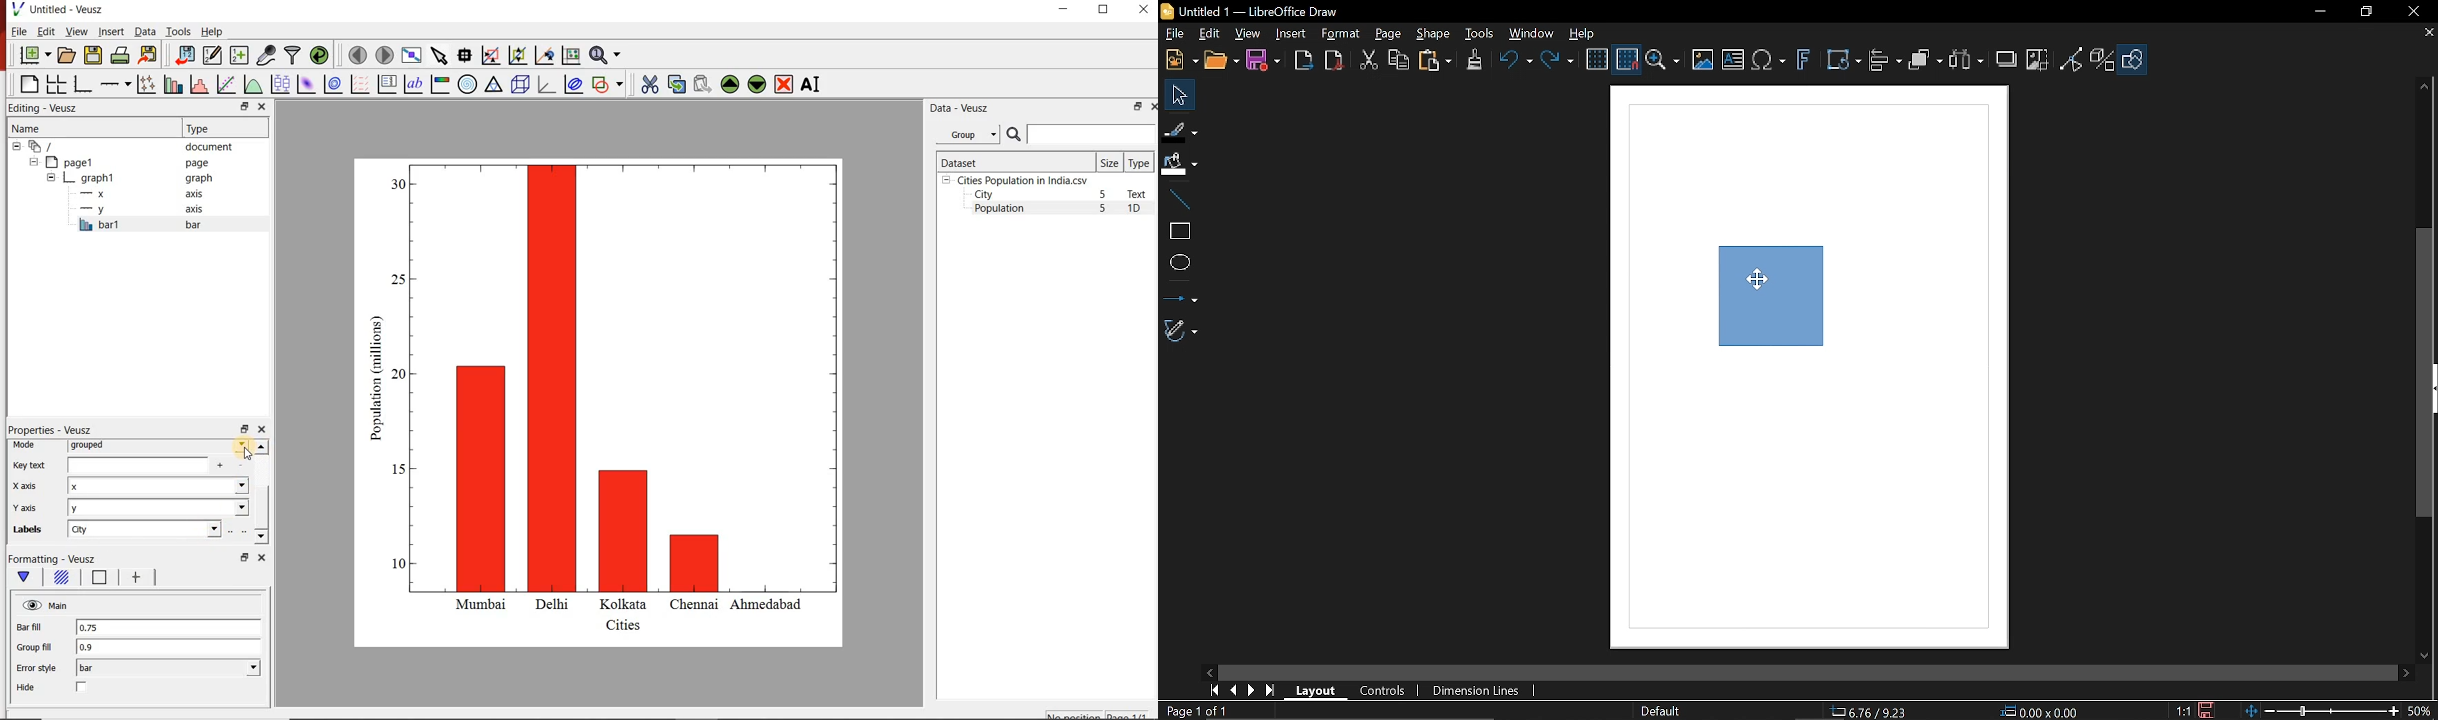 This screenshot has height=728, width=2464. I want to click on x, so click(157, 488).